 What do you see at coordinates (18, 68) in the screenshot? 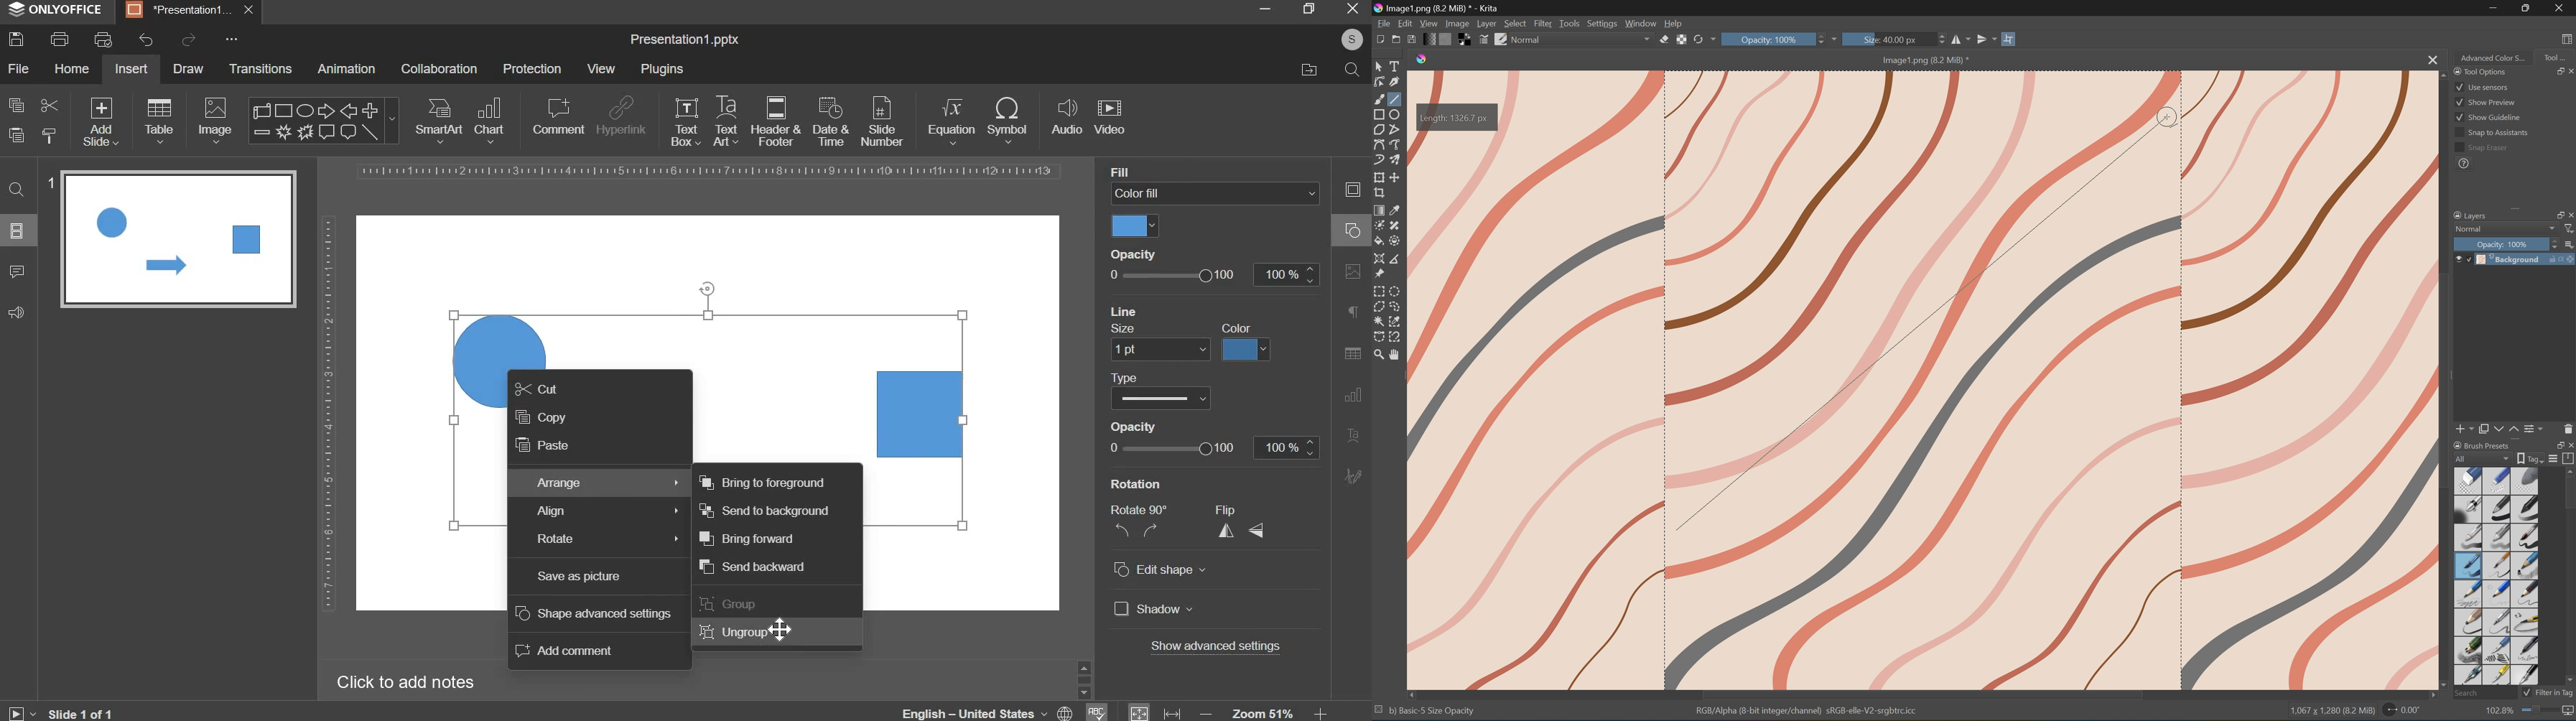
I see `file` at bounding box center [18, 68].